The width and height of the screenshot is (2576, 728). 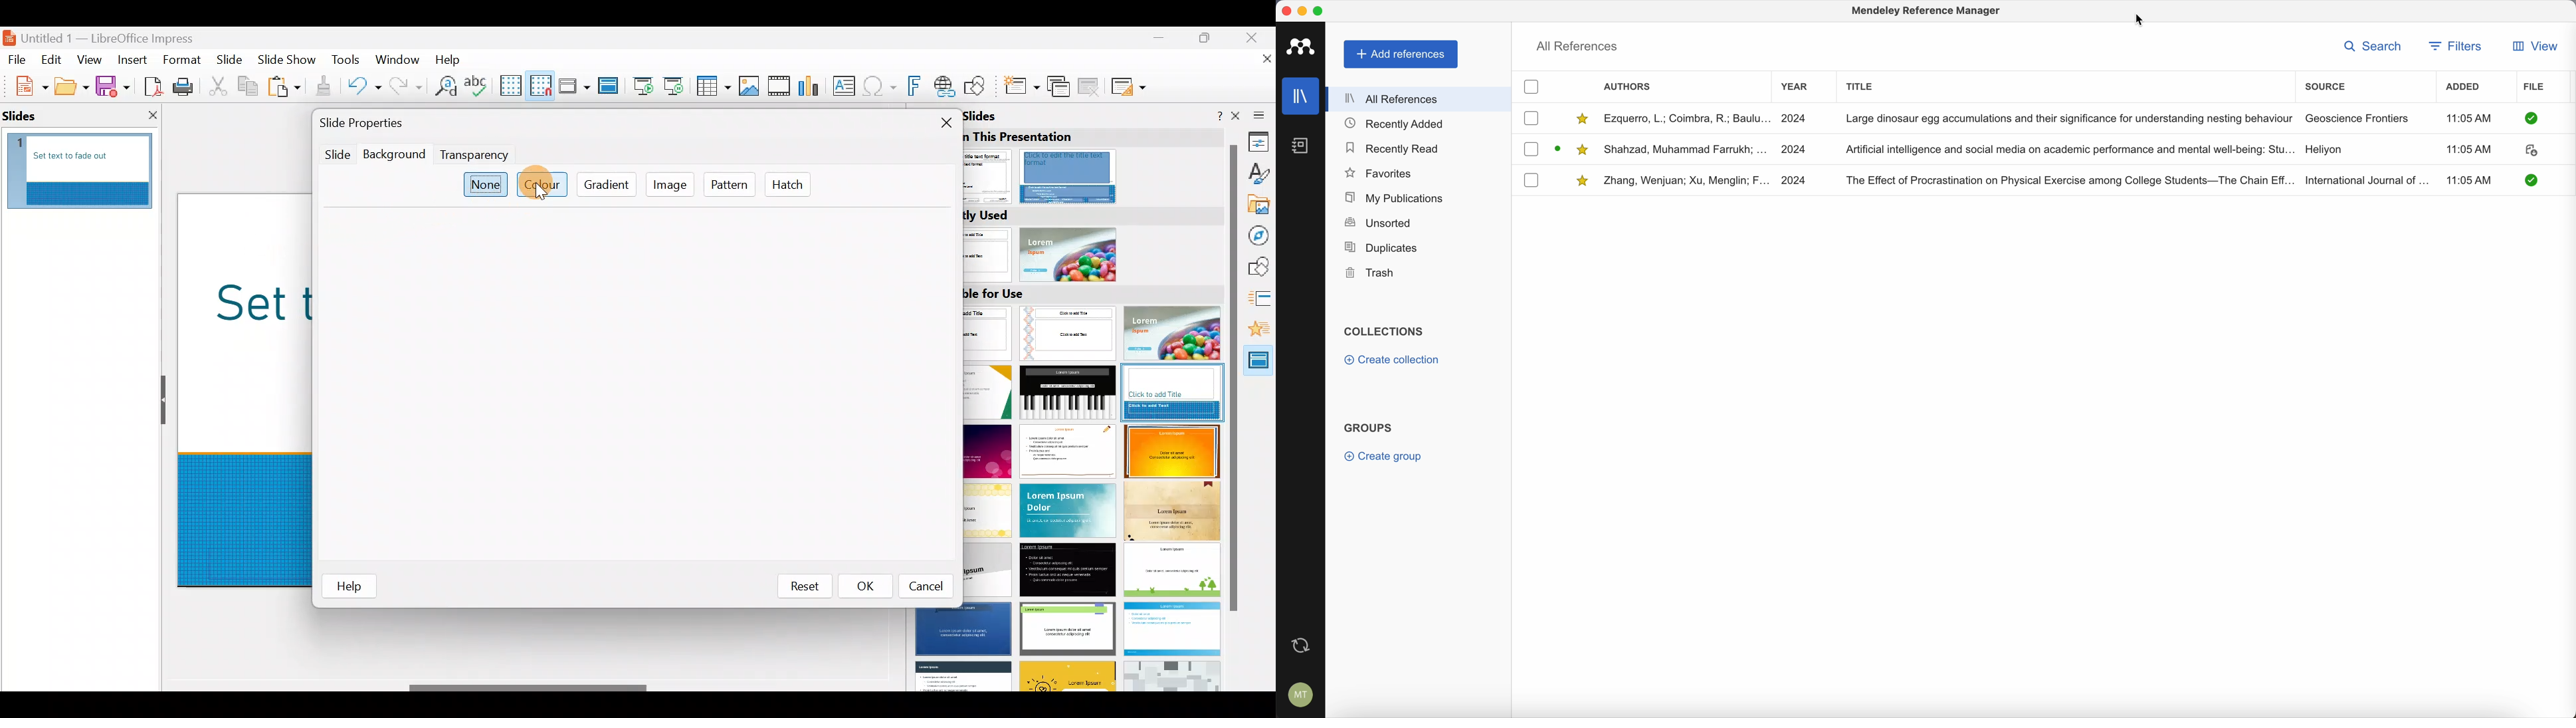 I want to click on Slides available for use, so click(x=1096, y=488).